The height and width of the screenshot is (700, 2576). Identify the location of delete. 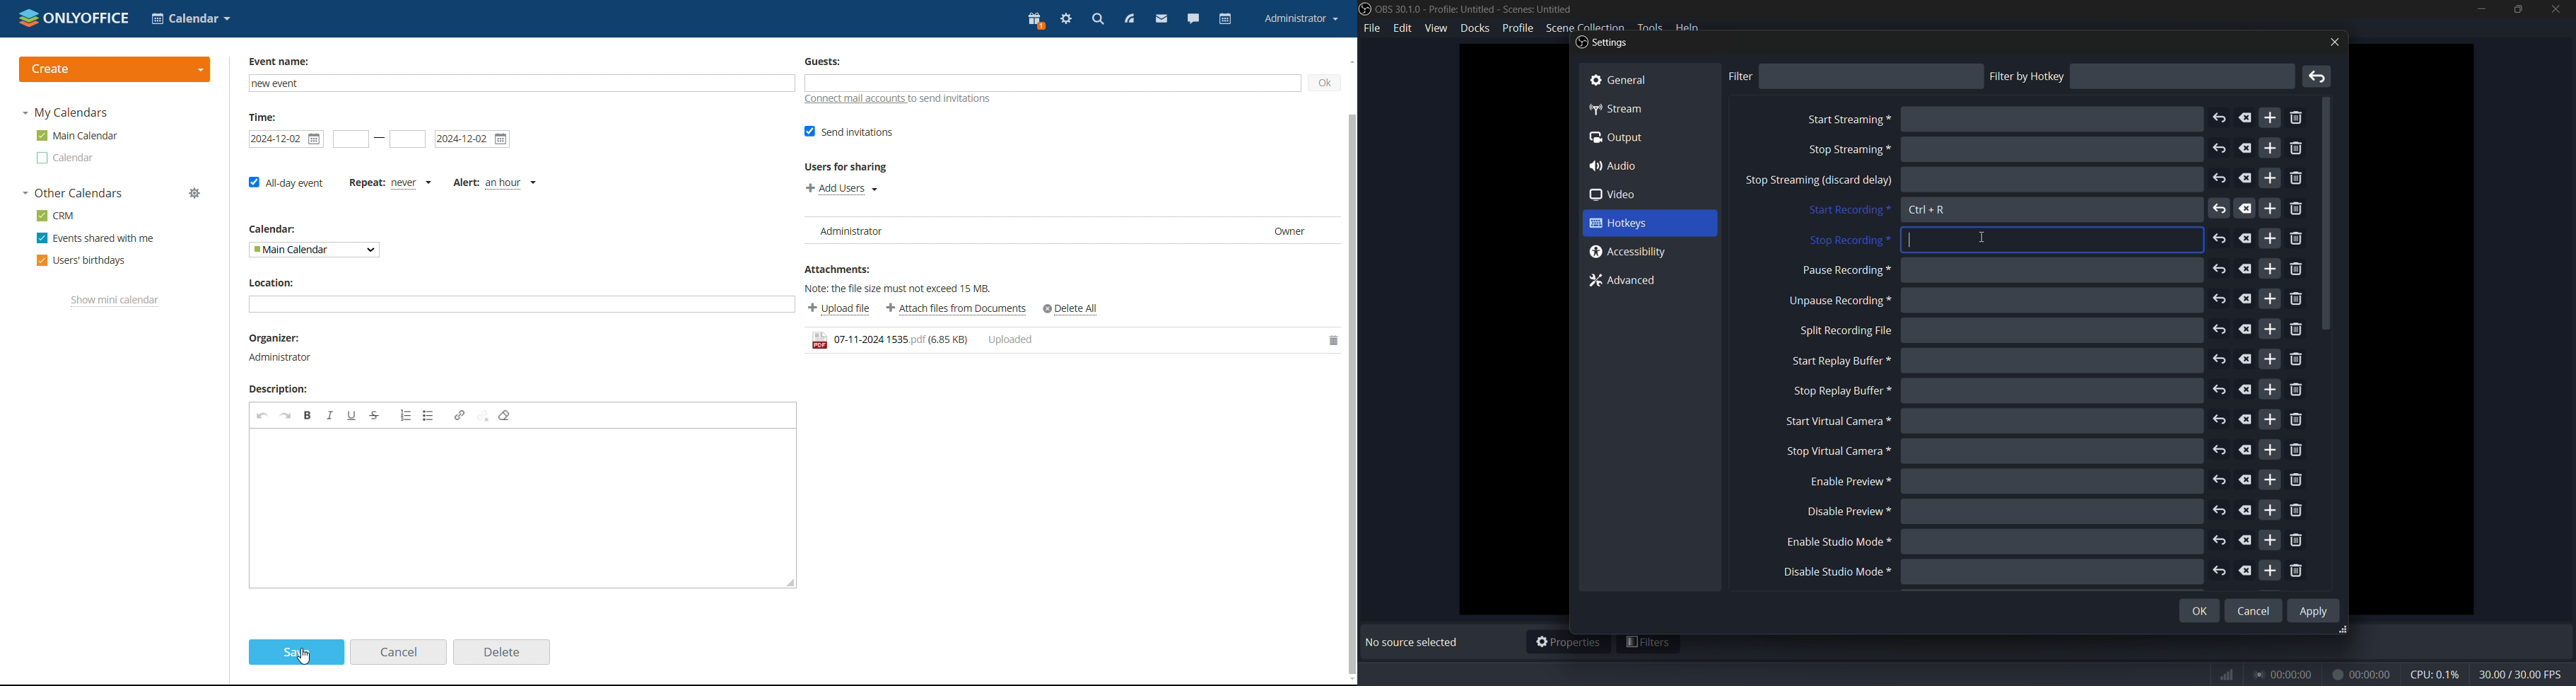
(2246, 299).